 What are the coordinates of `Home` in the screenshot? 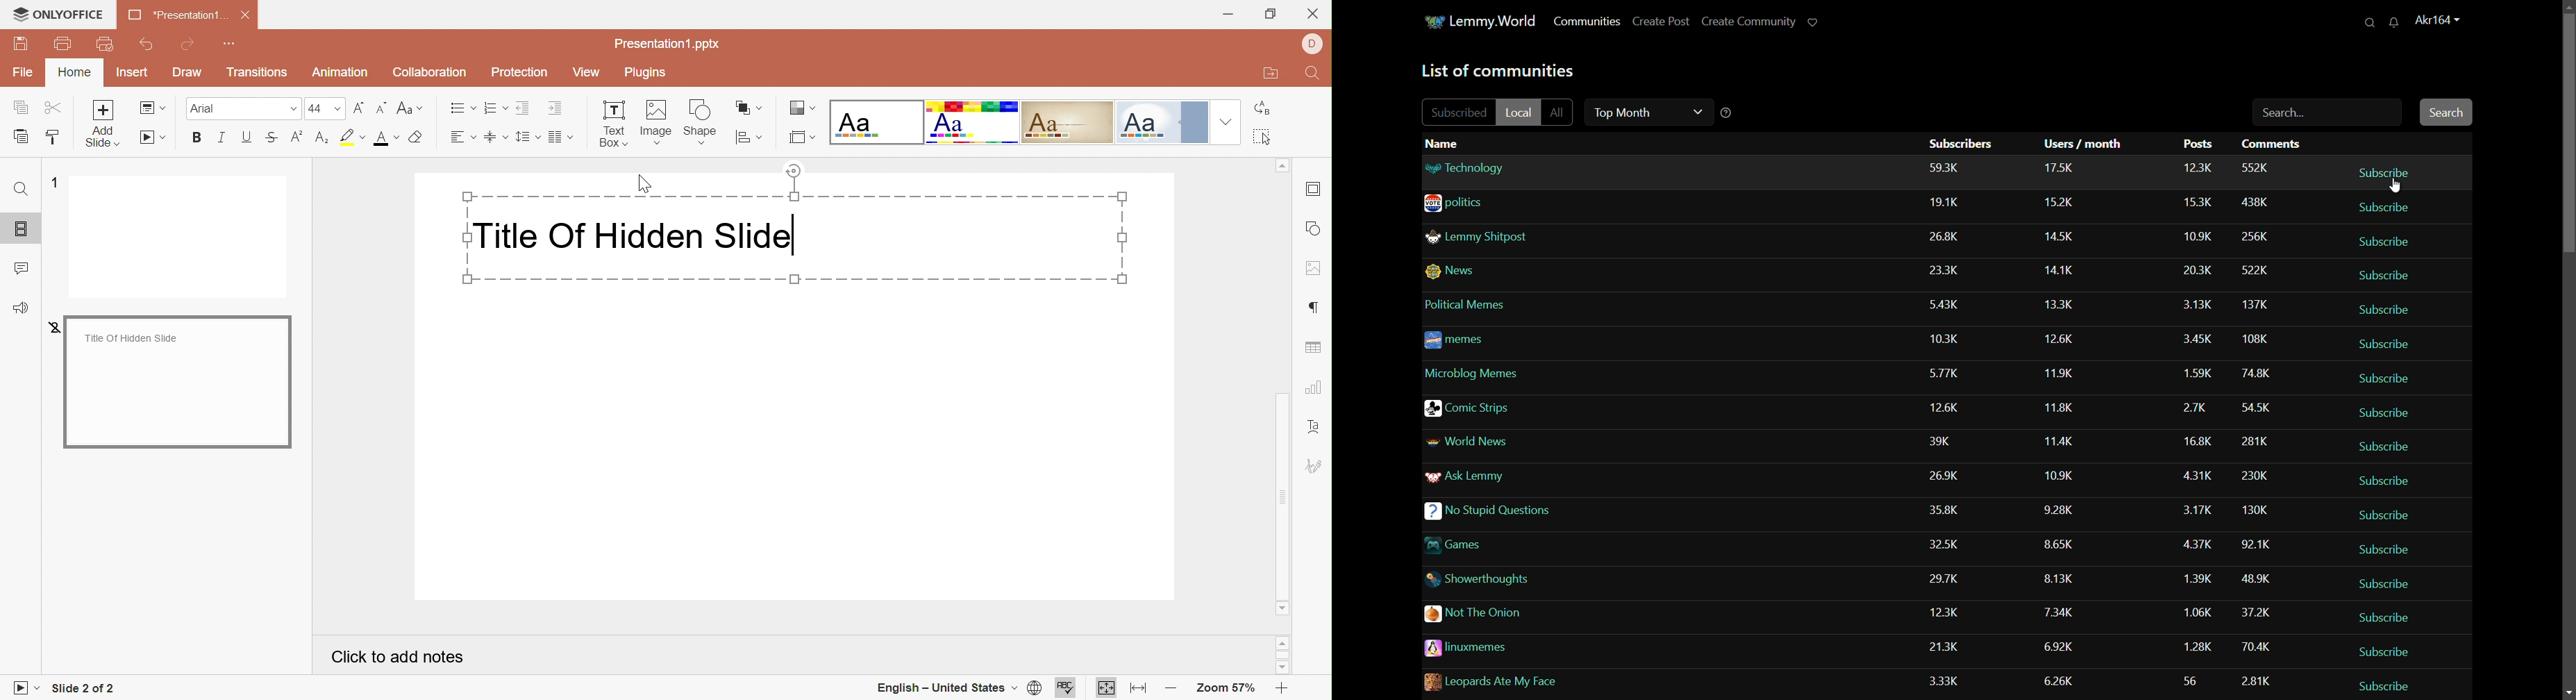 It's located at (75, 72).